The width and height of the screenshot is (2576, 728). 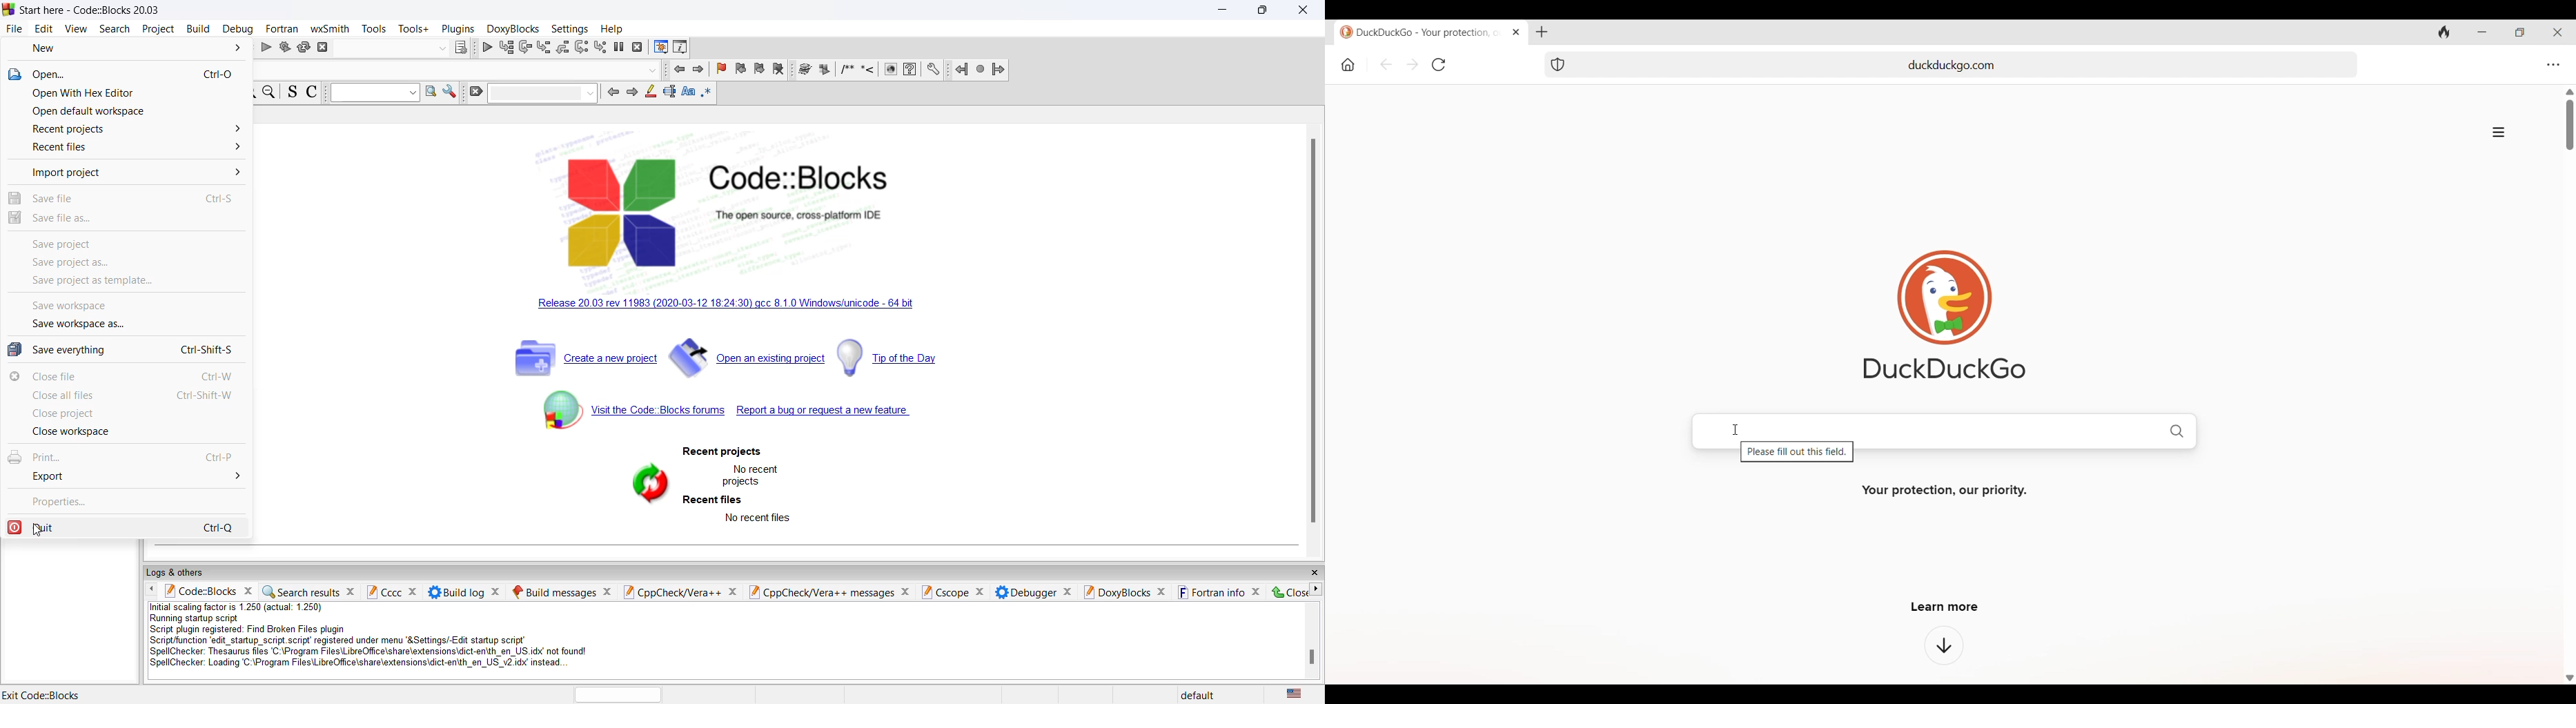 I want to click on debugger, so click(x=1026, y=592).